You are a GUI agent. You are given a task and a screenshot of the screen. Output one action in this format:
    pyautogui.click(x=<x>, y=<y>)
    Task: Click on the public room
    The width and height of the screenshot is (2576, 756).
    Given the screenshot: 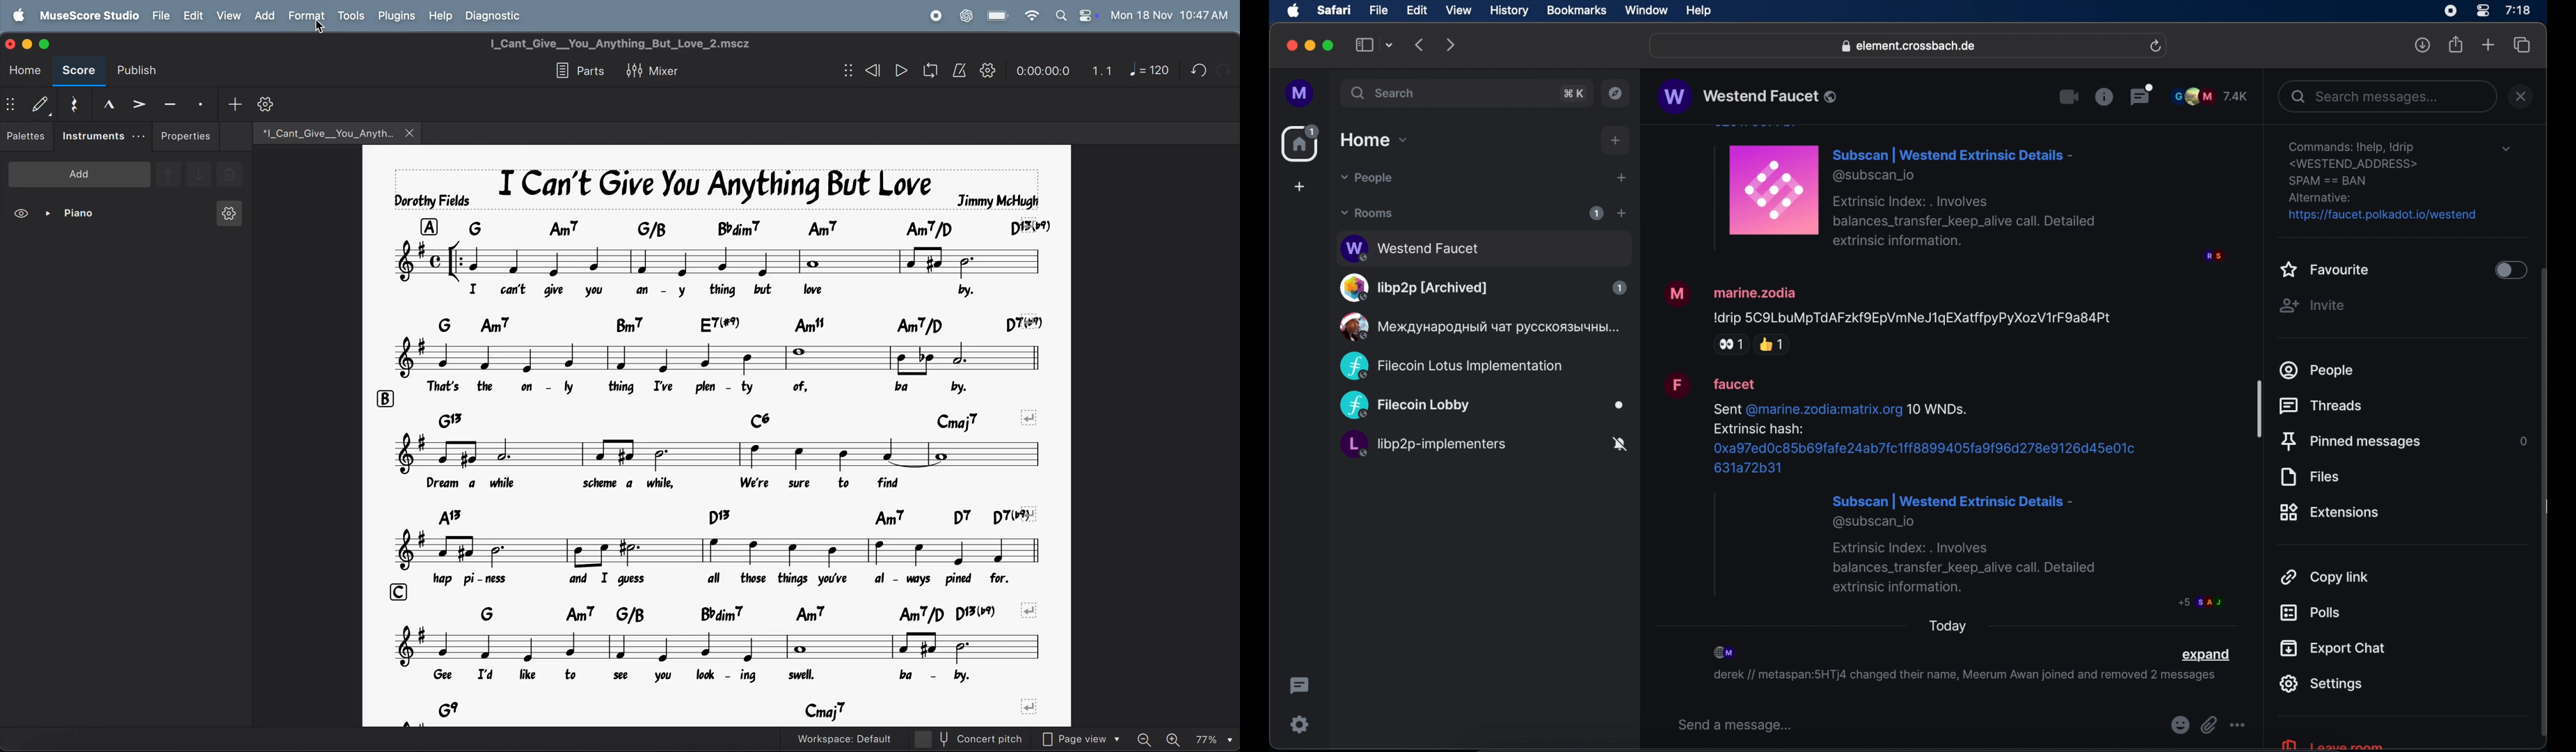 What is the action you would take?
    pyautogui.click(x=1483, y=246)
    